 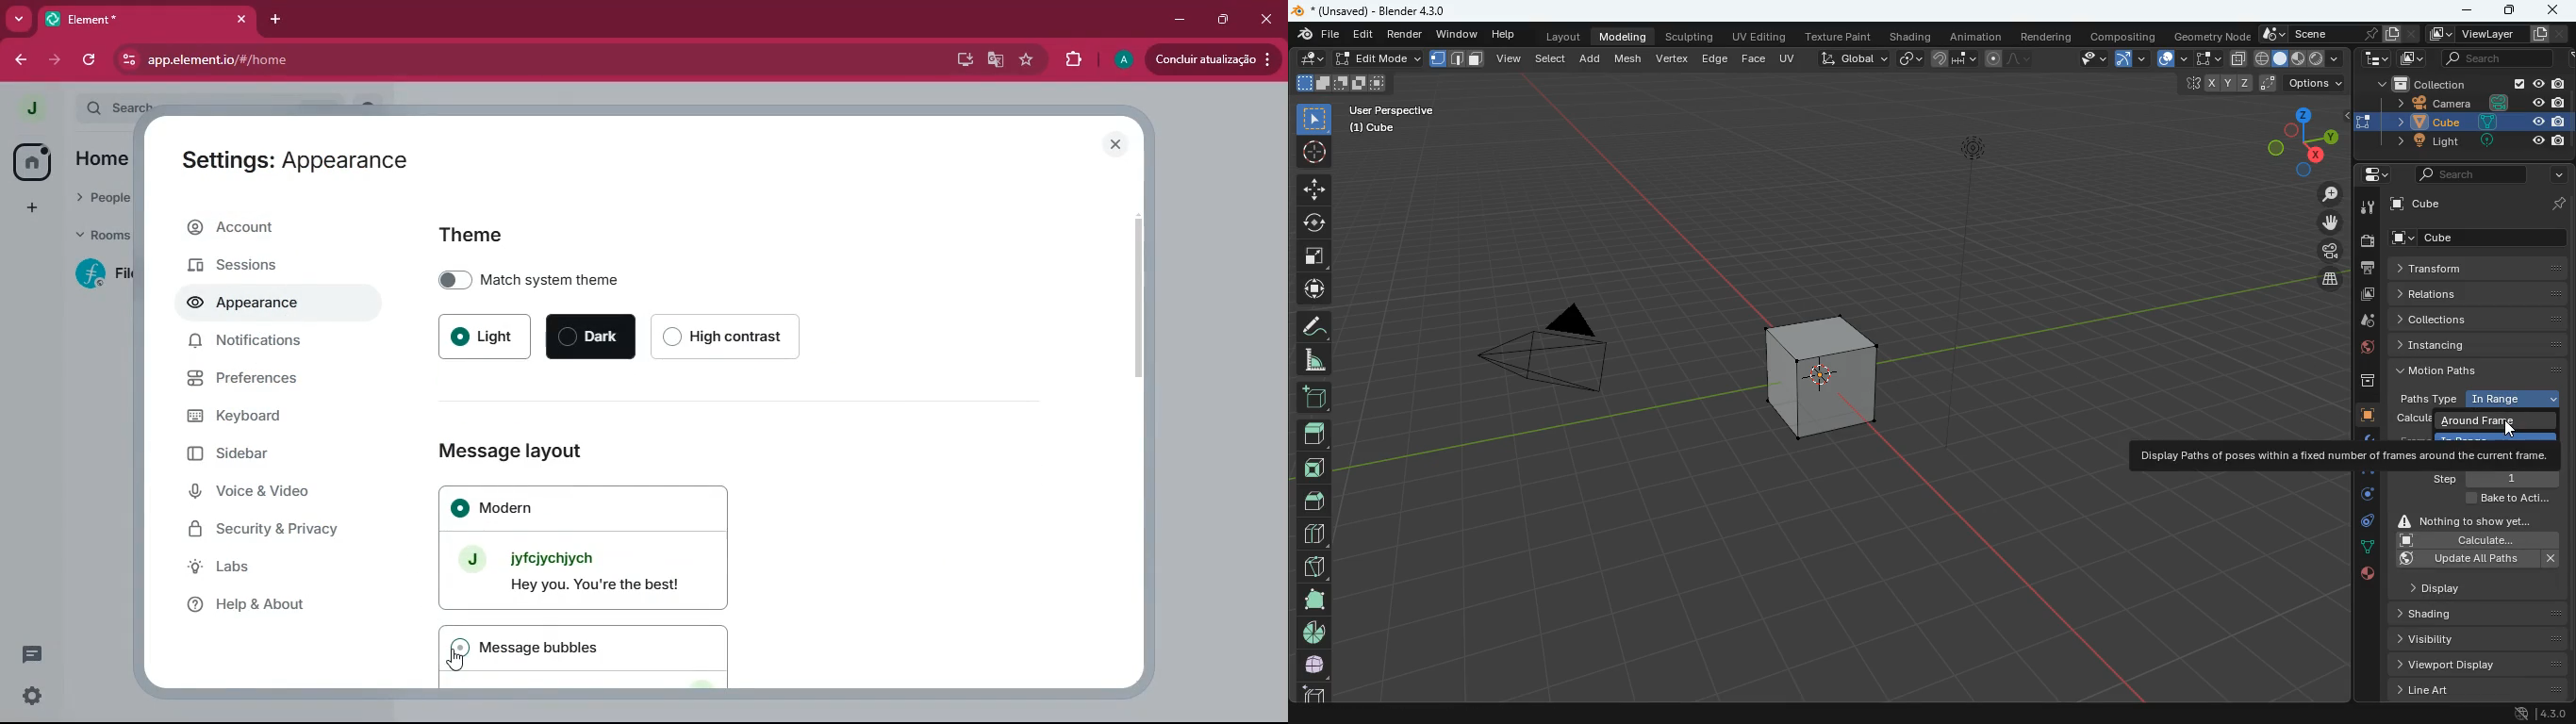 What do you see at coordinates (507, 452) in the screenshot?
I see `Message layout` at bounding box center [507, 452].